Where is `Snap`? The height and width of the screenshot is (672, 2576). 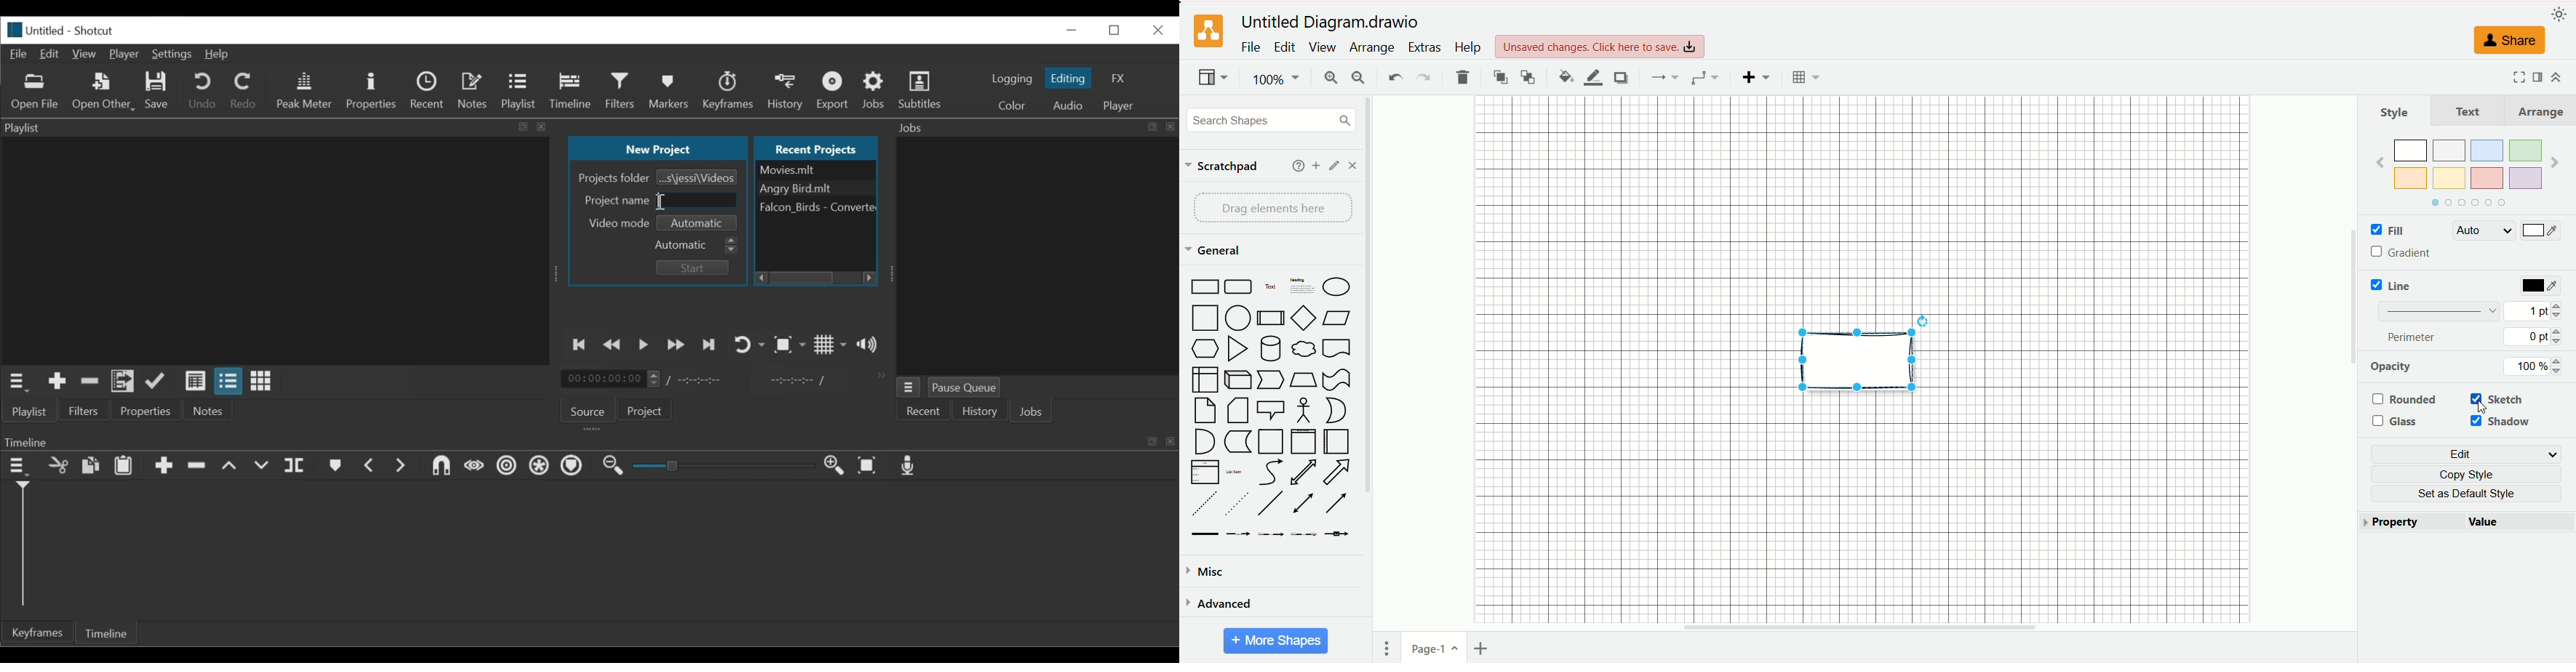
Snap is located at coordinates (443, 465).